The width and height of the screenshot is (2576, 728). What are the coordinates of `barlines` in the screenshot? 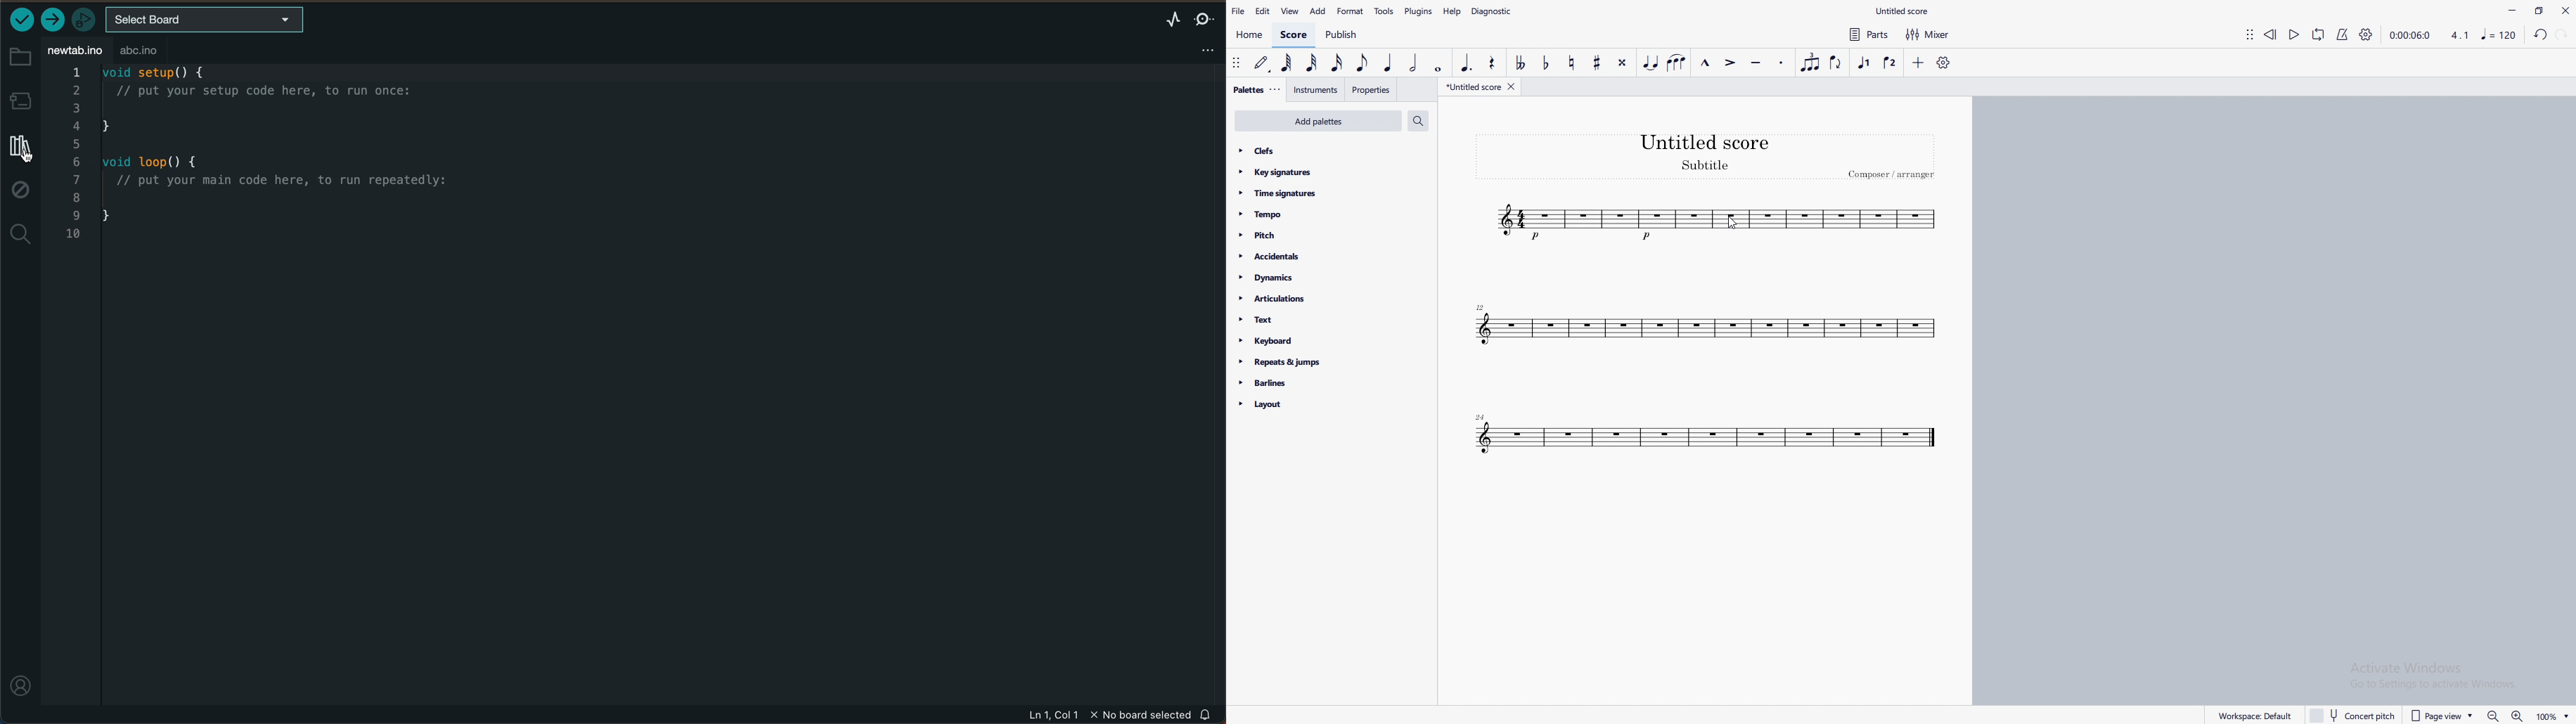 It's located at (1314, 383).